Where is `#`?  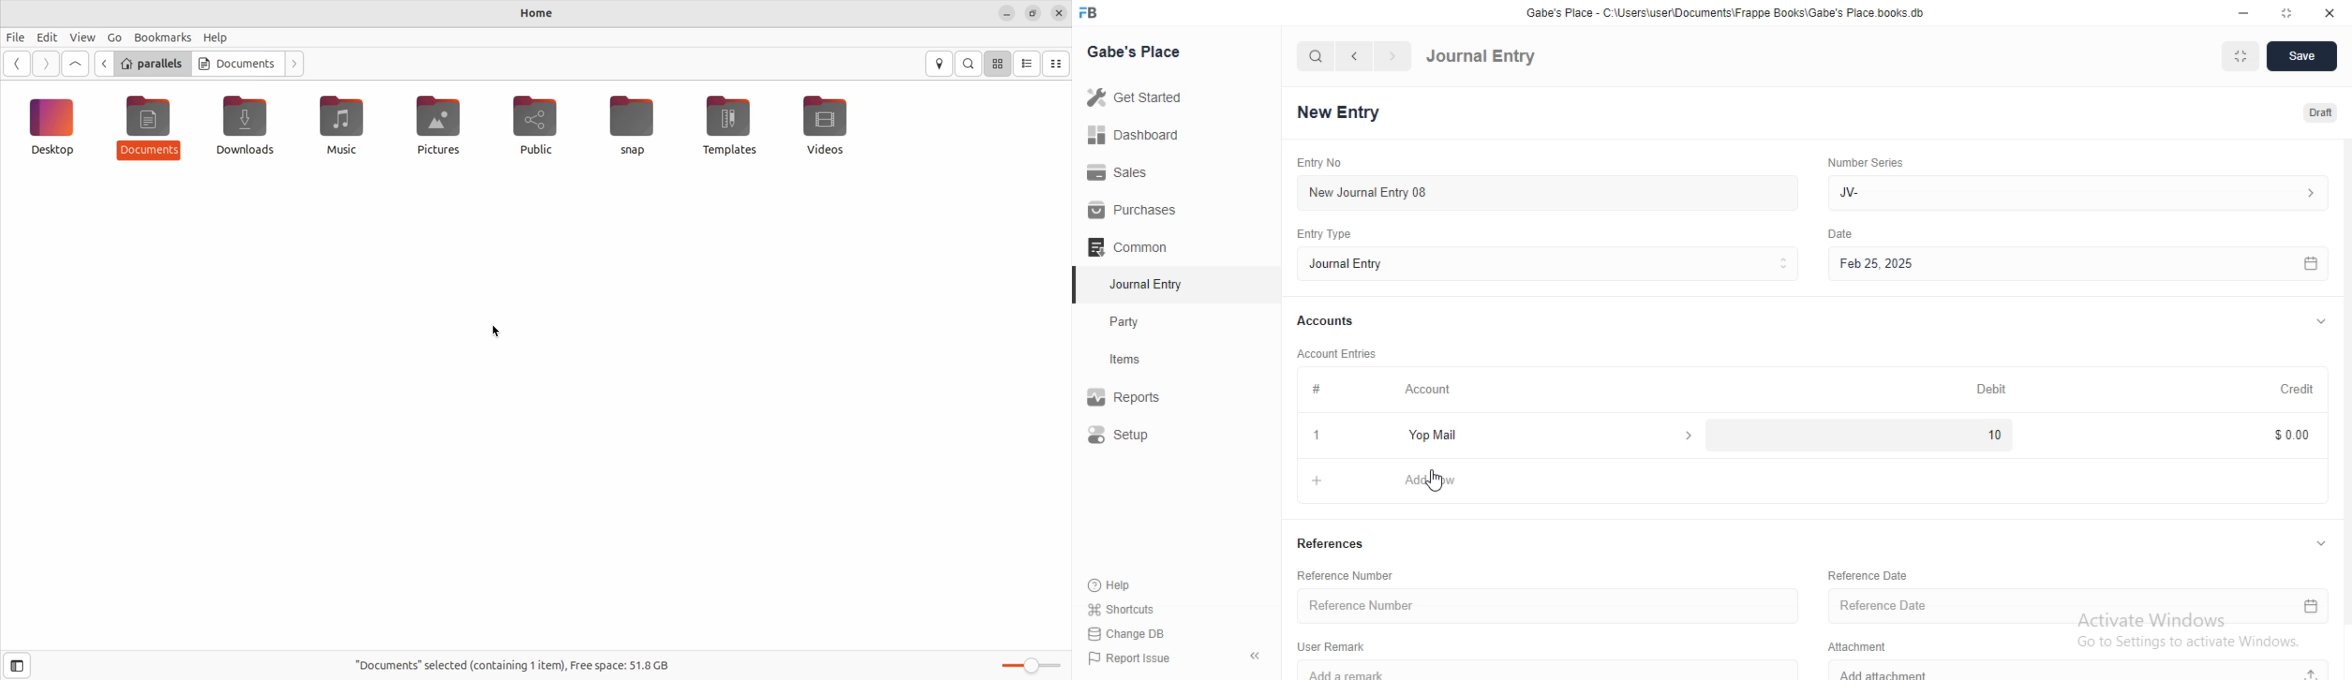
# is located at coordinates (1315, 390).